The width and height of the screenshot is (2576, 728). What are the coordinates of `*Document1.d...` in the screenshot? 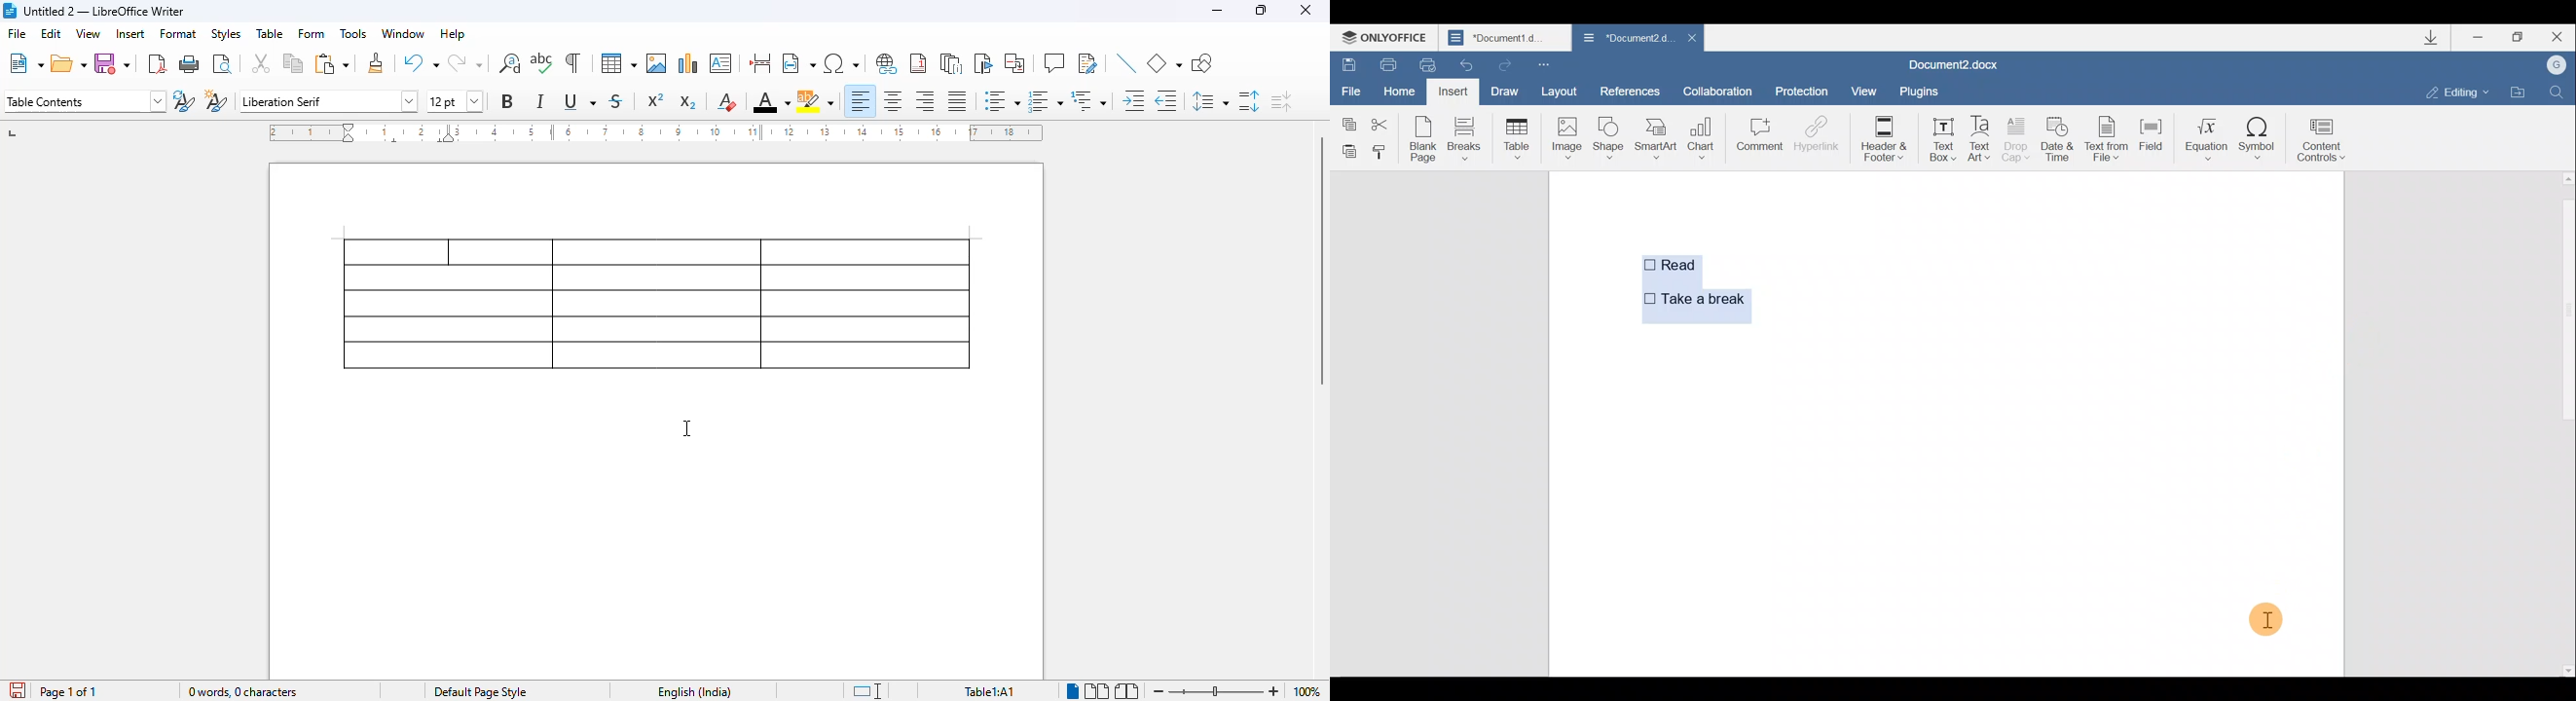 It's located at (1506, 39).